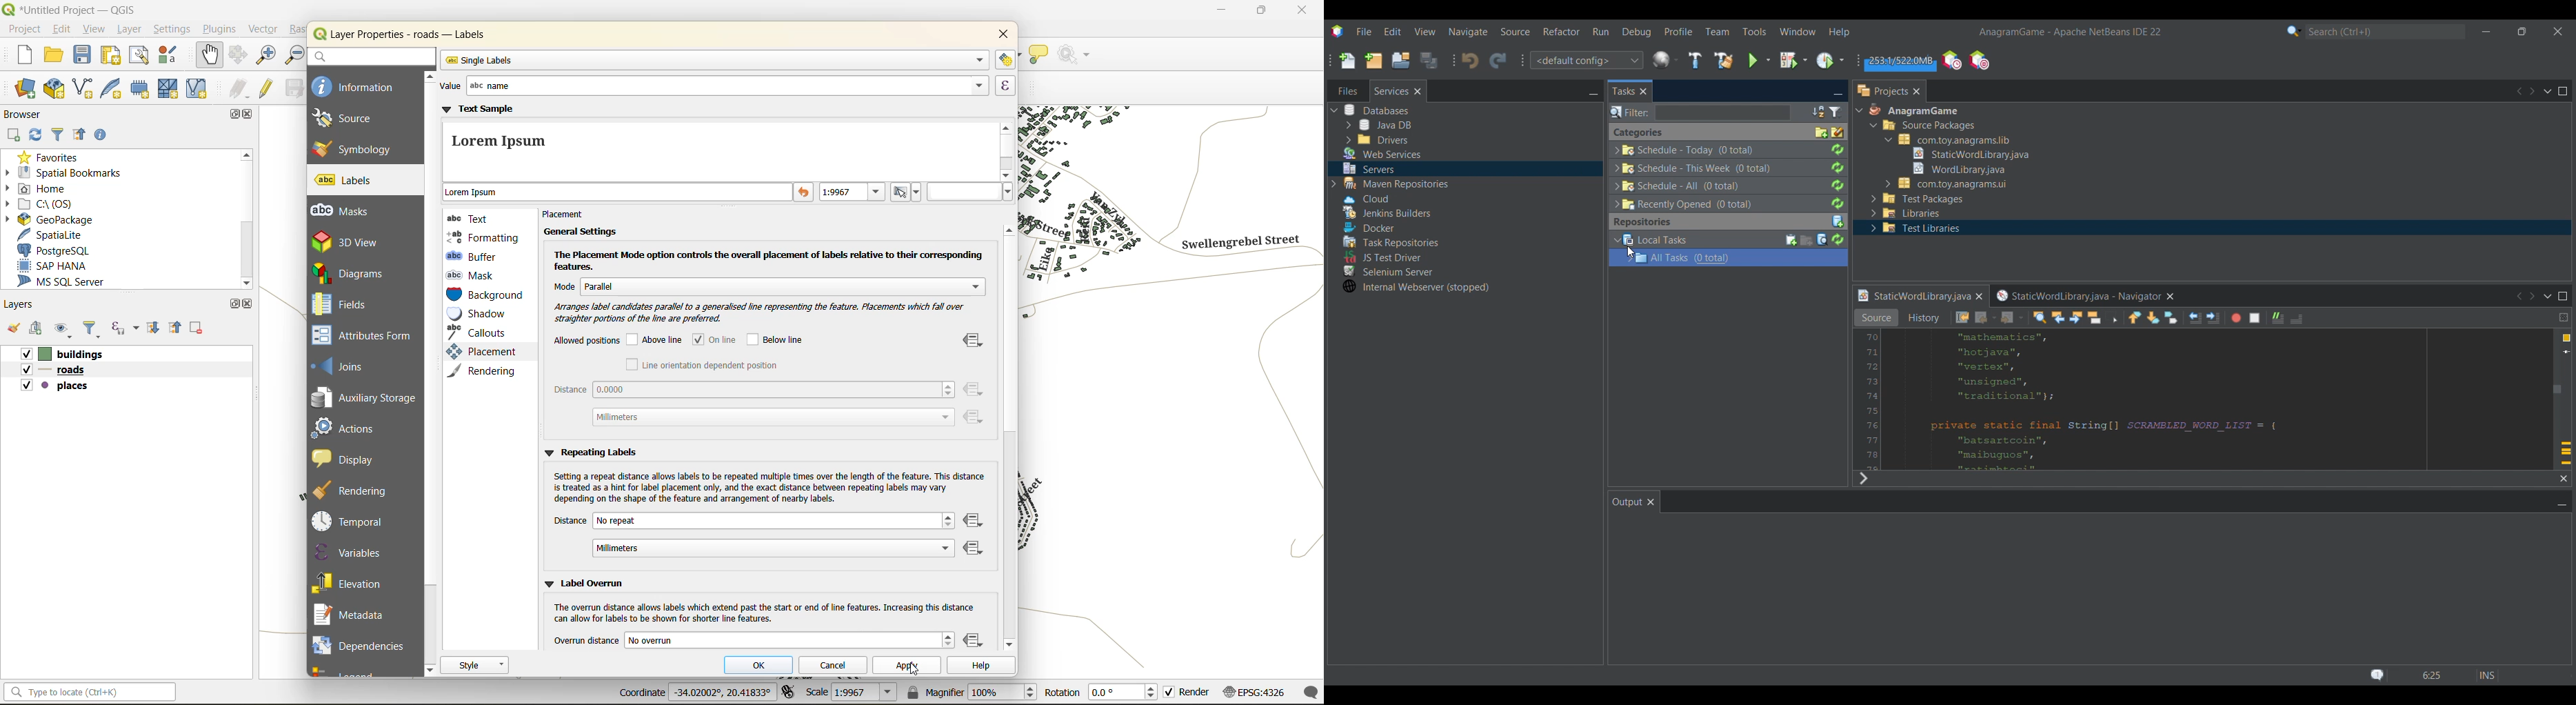 The image size is (2576, 728). I want to click on ‘Ww Label Overrun
‘The overrun distance allows labels which extend past the start or end of line features. Increasing this distance
can allow for labels to be shown for shorter line features., so click(763, 602).